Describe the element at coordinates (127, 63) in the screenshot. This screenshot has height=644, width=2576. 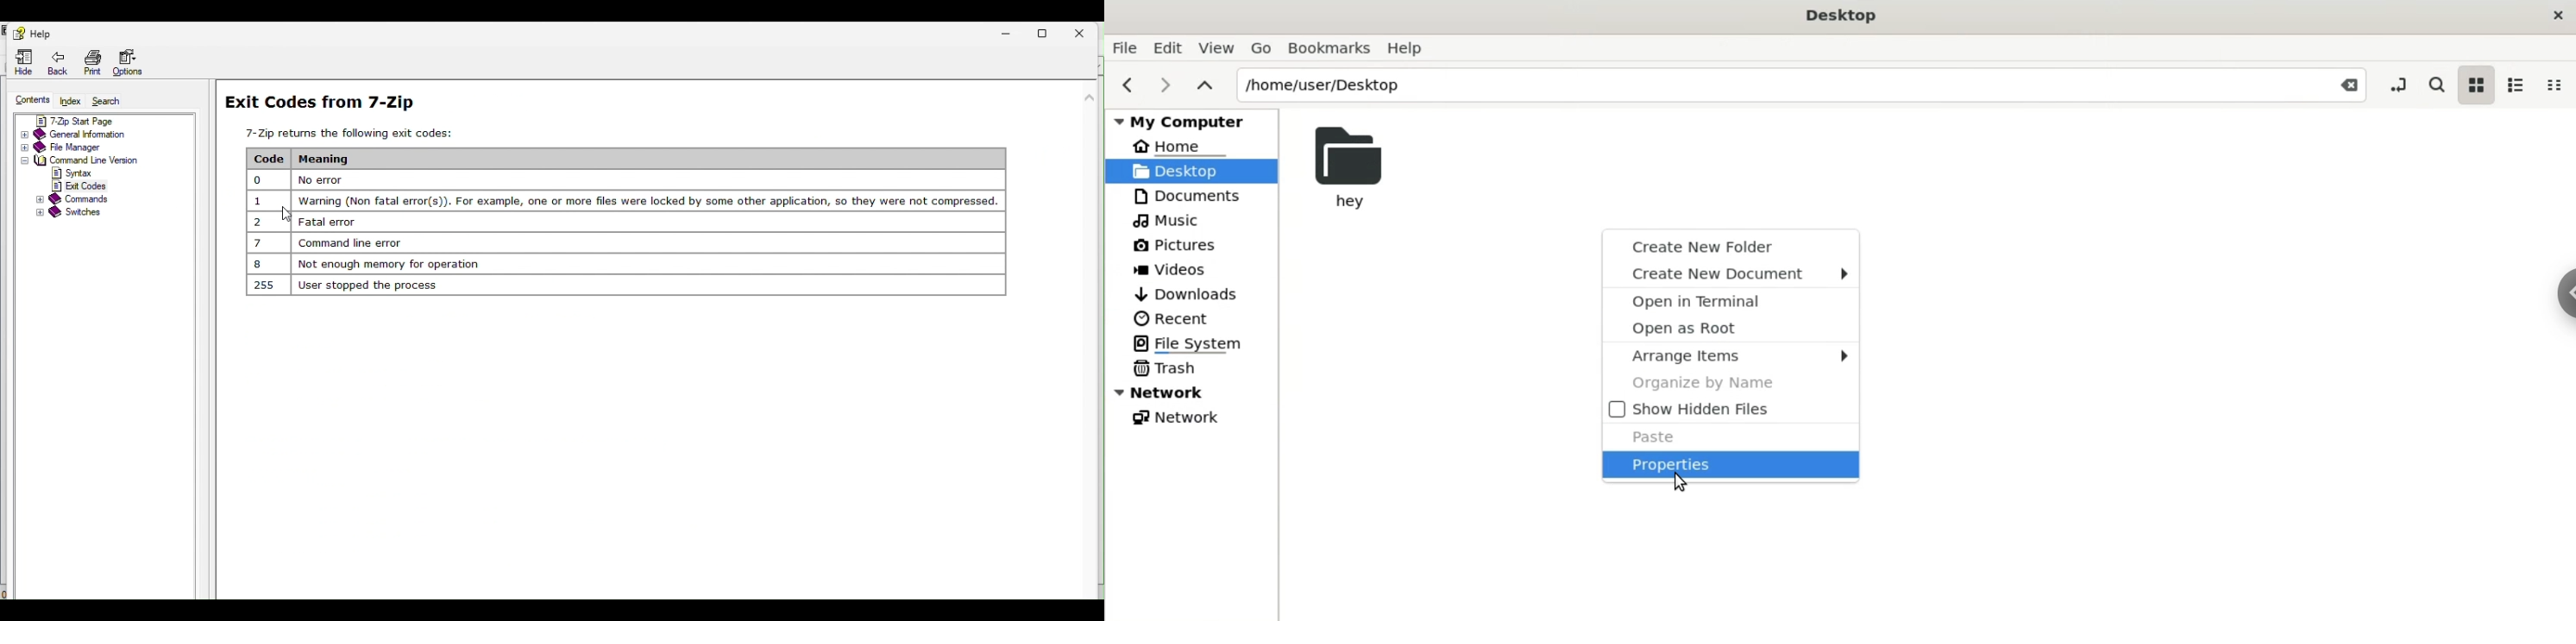
I see `Options` at that location.